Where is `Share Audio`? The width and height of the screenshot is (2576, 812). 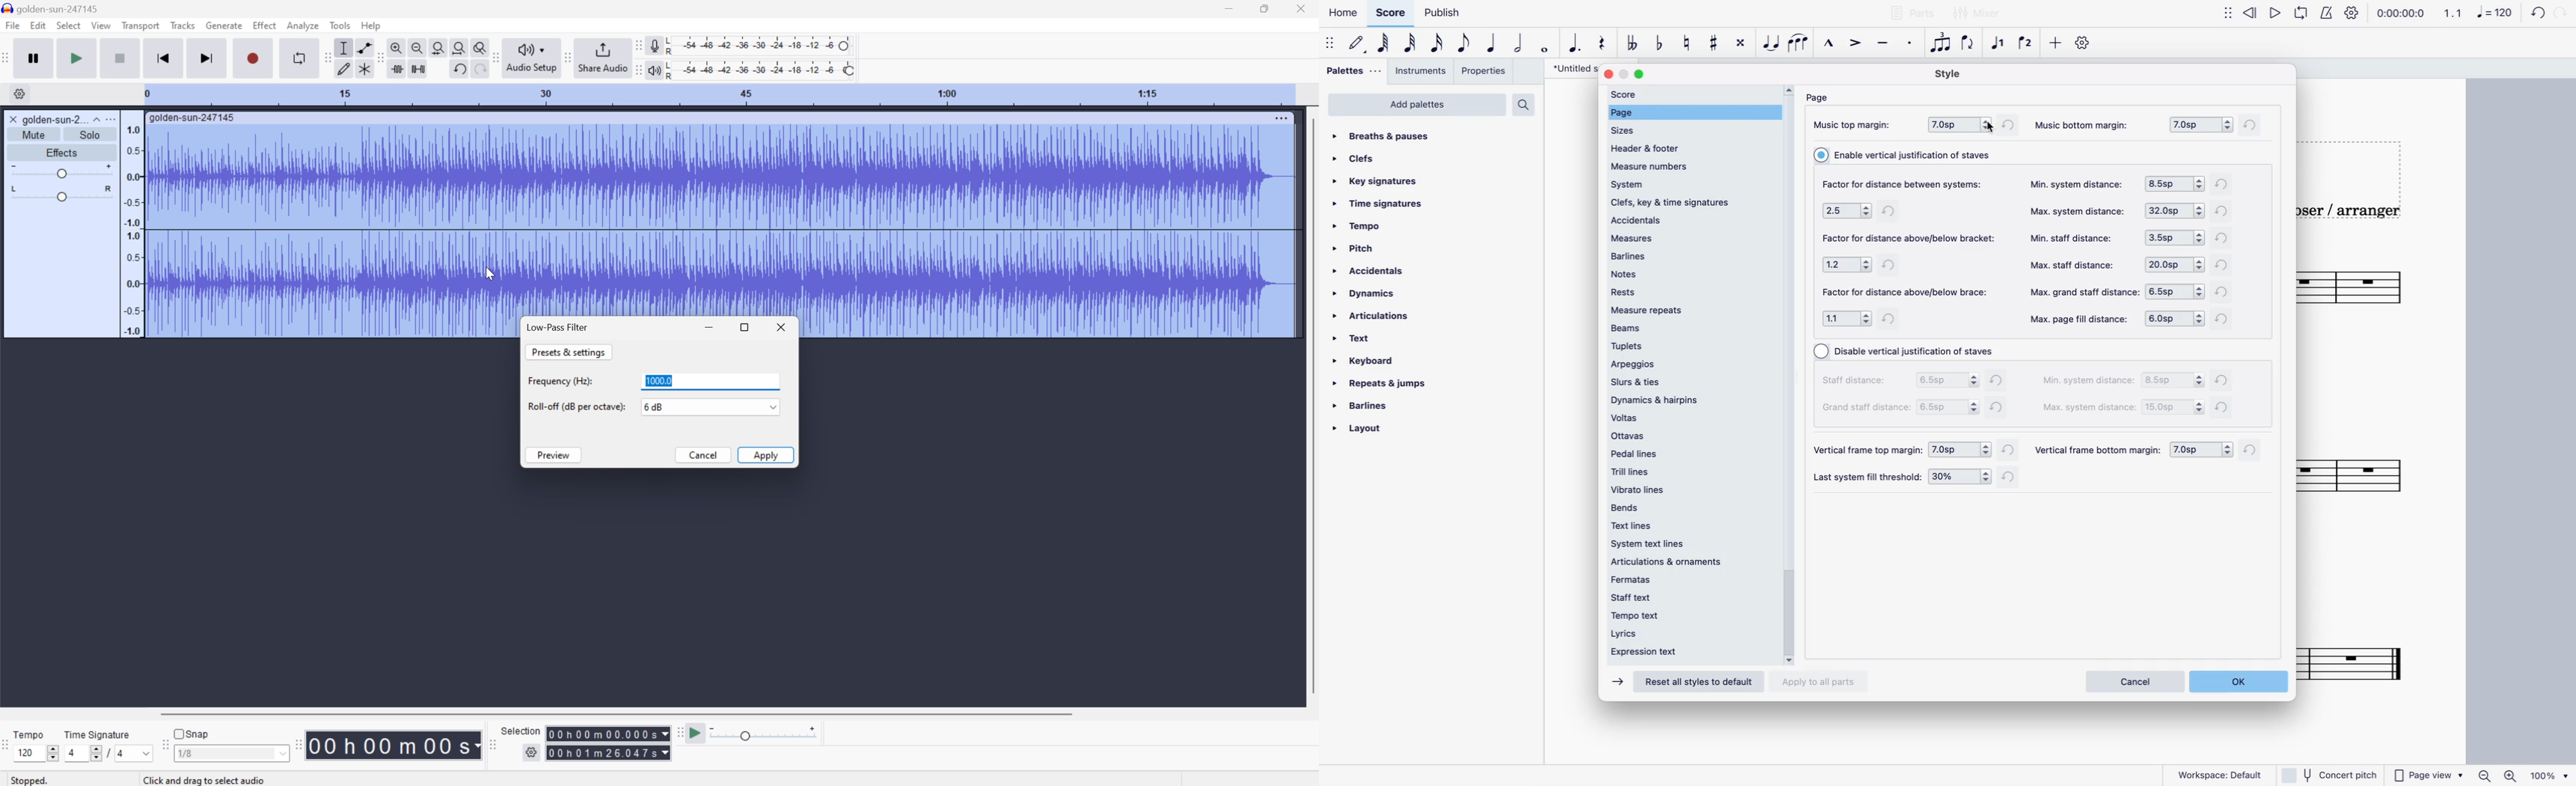 Share Audio is located at coordinates (602, 57).